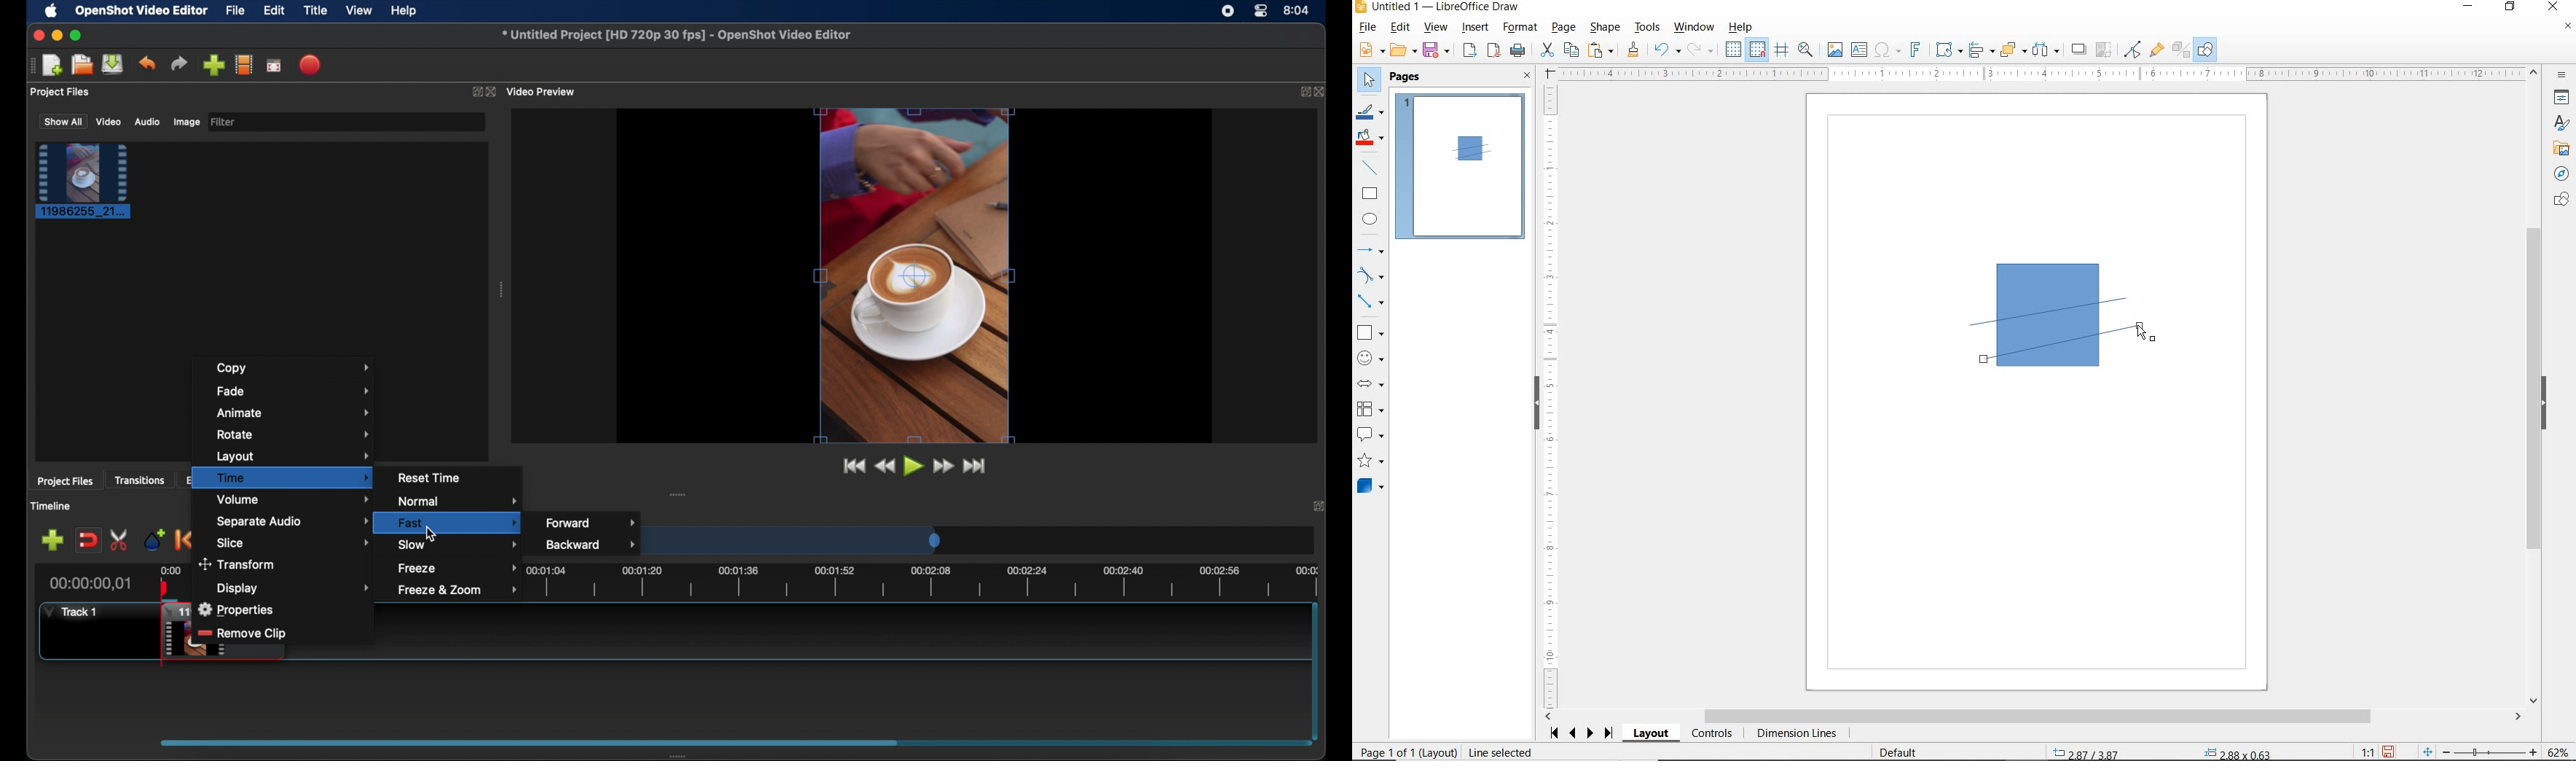 The height and width of the screenshot is (784, 2576). I want to click on NEW, so click(1370, 50).